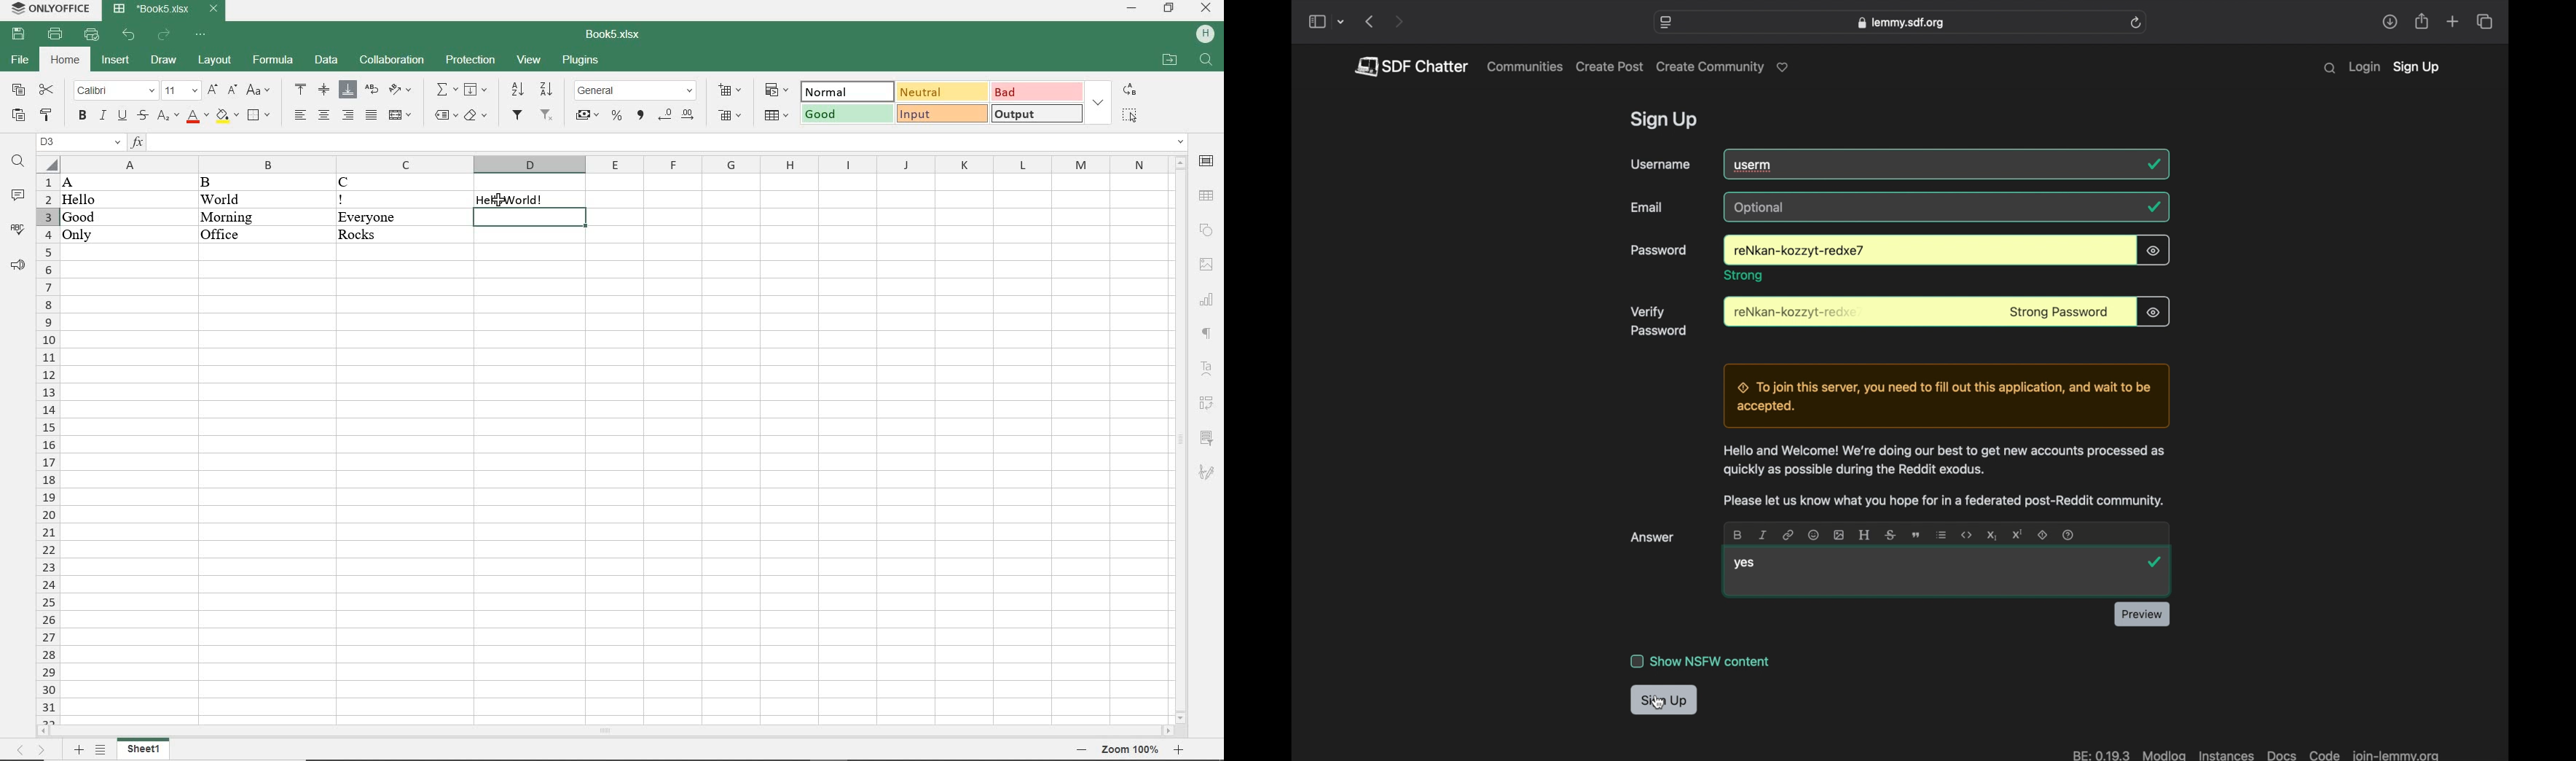  What do you see at coordinates (1206, 437) in the screenshot?
I see `SLICER` at bounding box center [1206, 437].